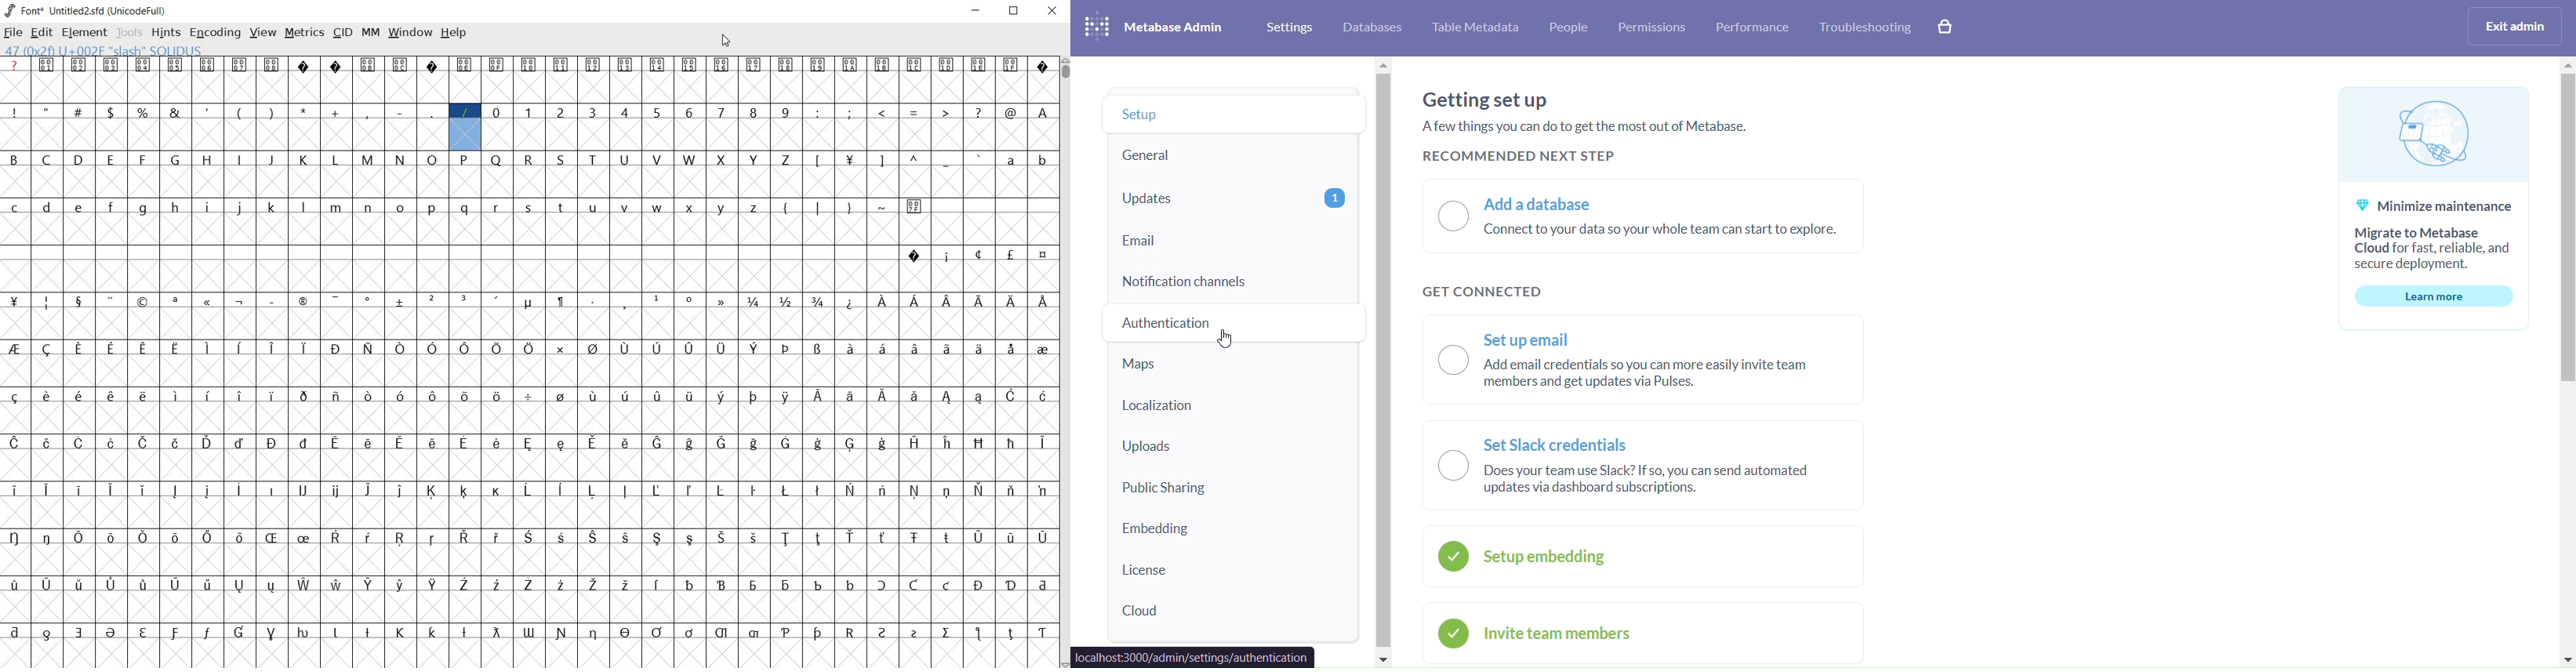 This screenshot has width=2576, height=672. What do you see at coordinates (112, 538) in the screenshot?
I see `glyph` at bounding box center [112, 538].